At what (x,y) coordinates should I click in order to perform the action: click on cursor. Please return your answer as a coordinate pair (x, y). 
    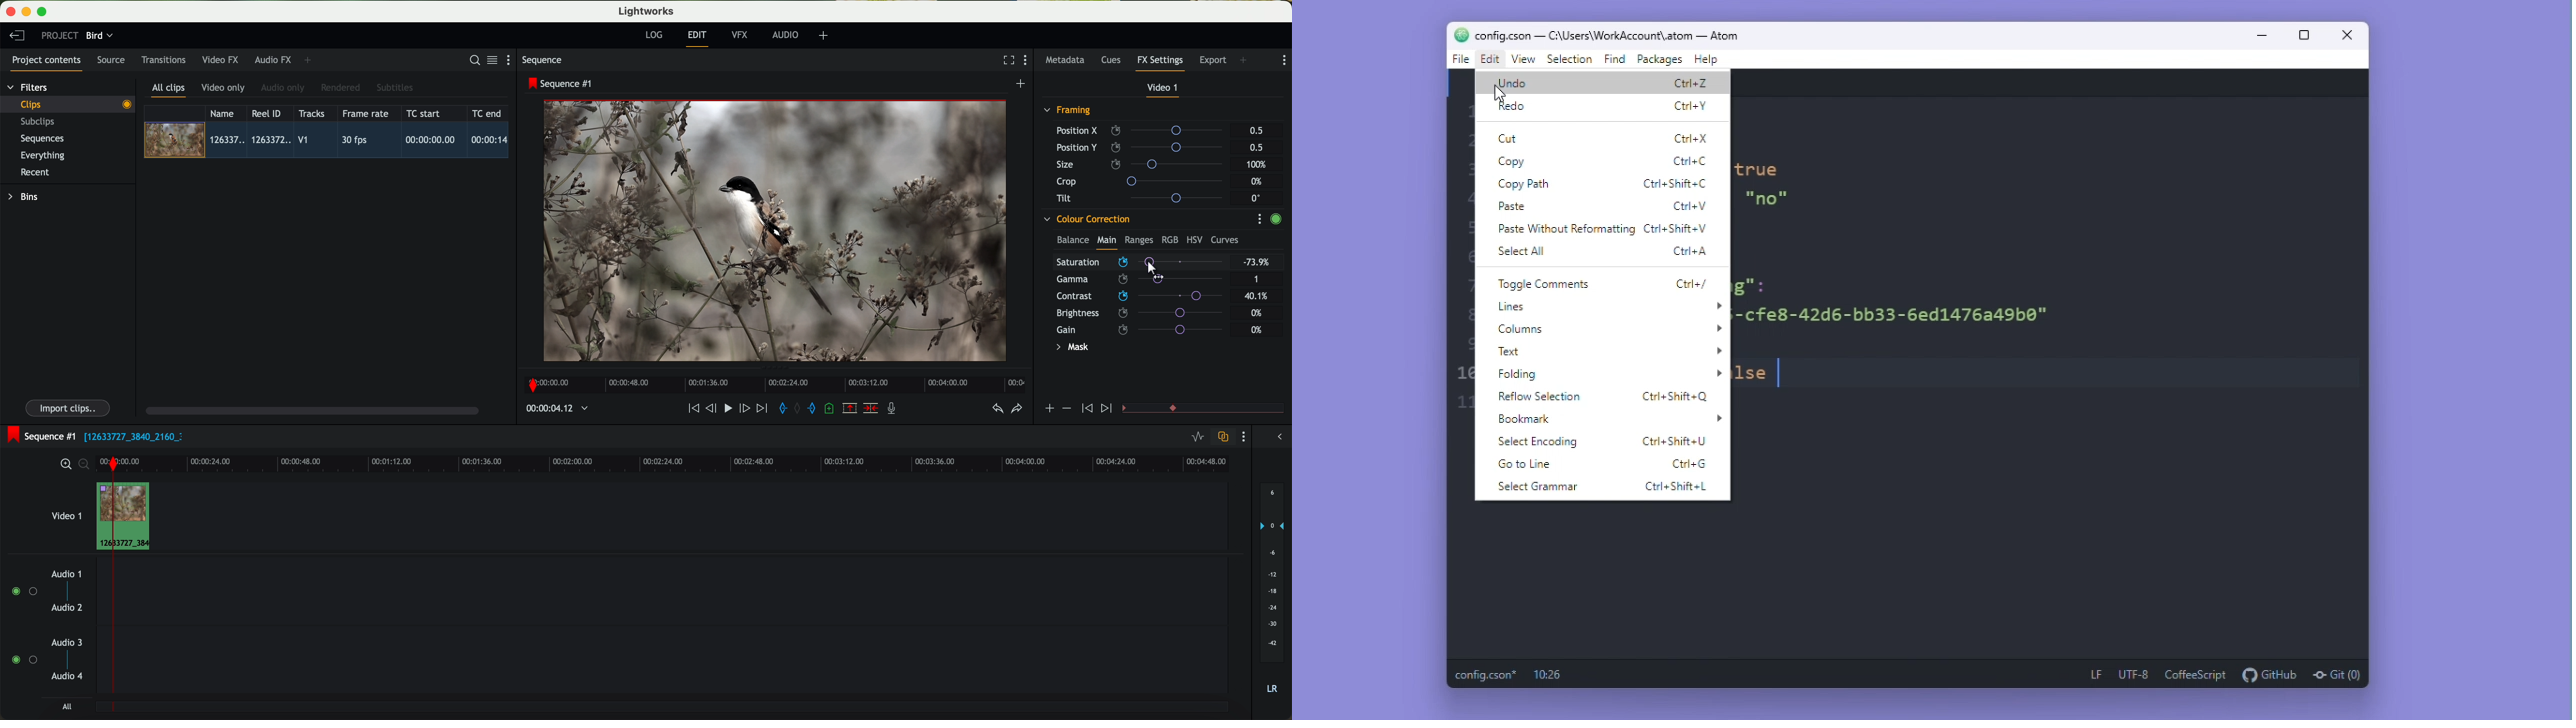
    Looking at the image, I should click on (1493, 93).